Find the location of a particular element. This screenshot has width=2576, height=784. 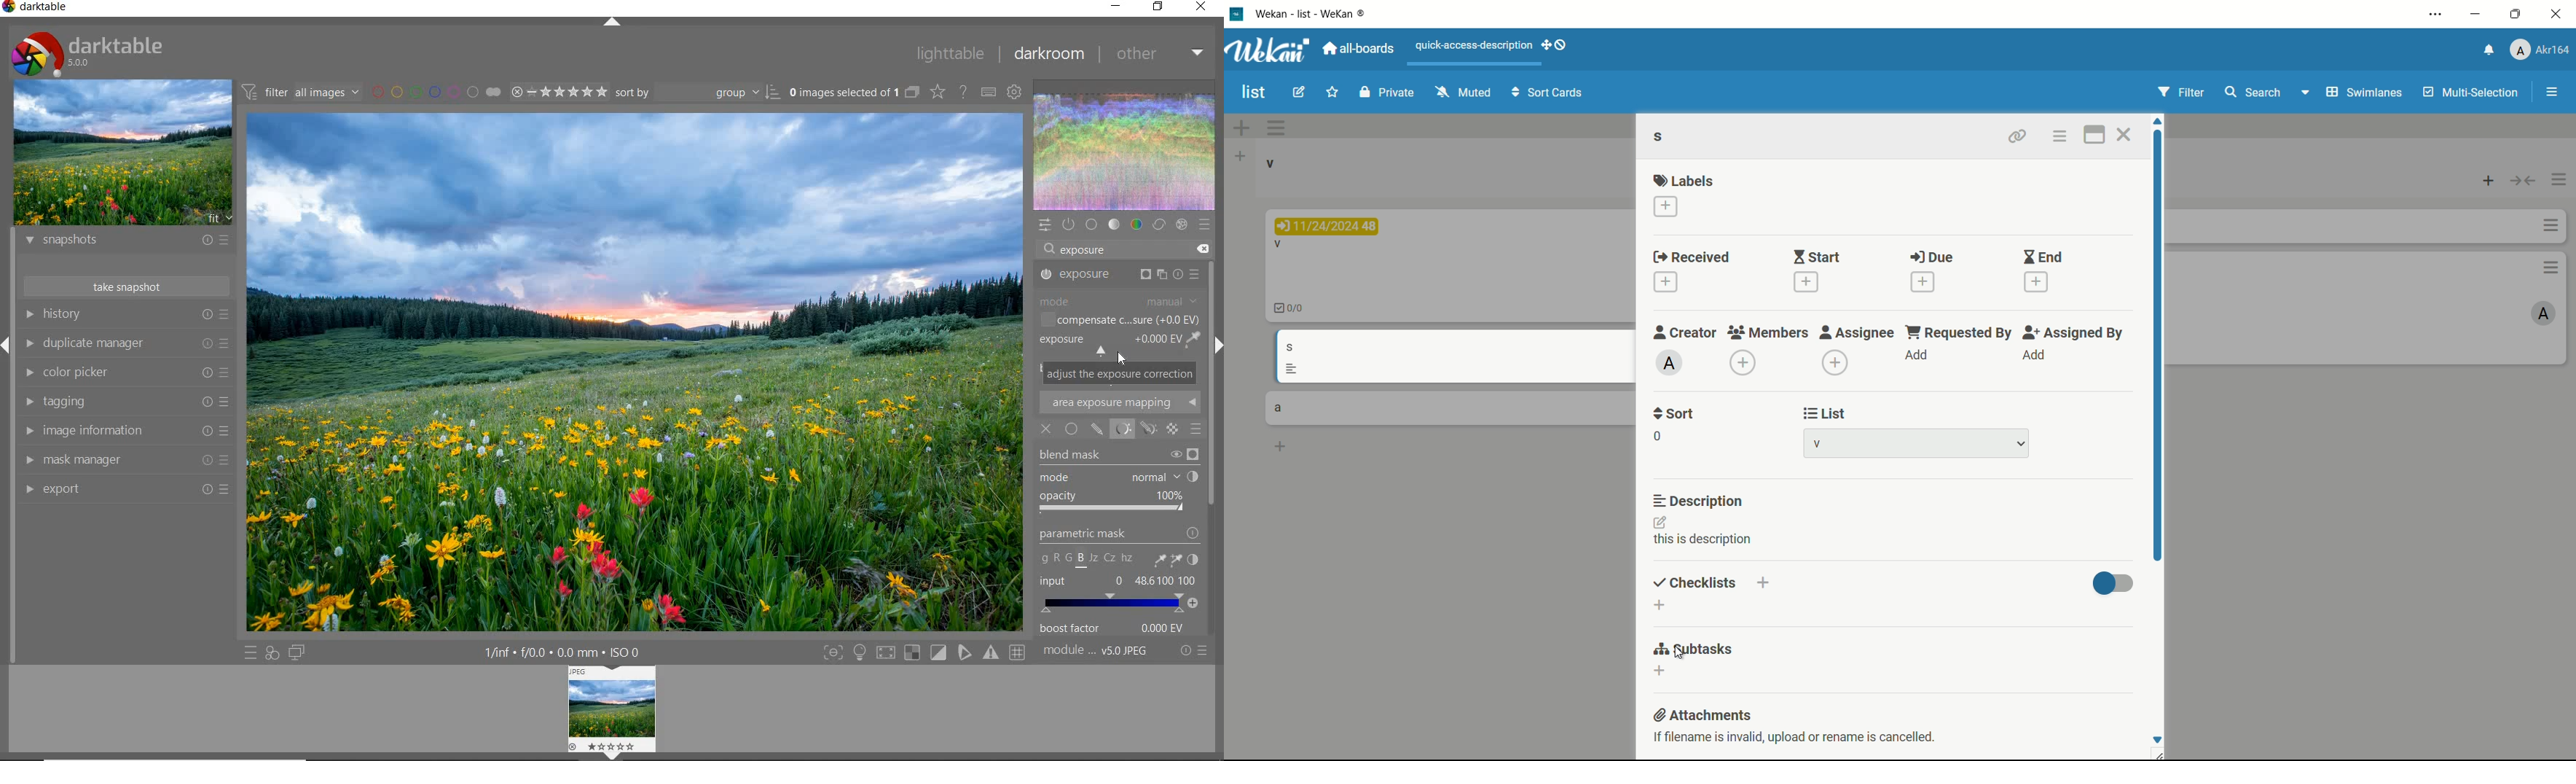

received is located at coordinates (1692, 256).